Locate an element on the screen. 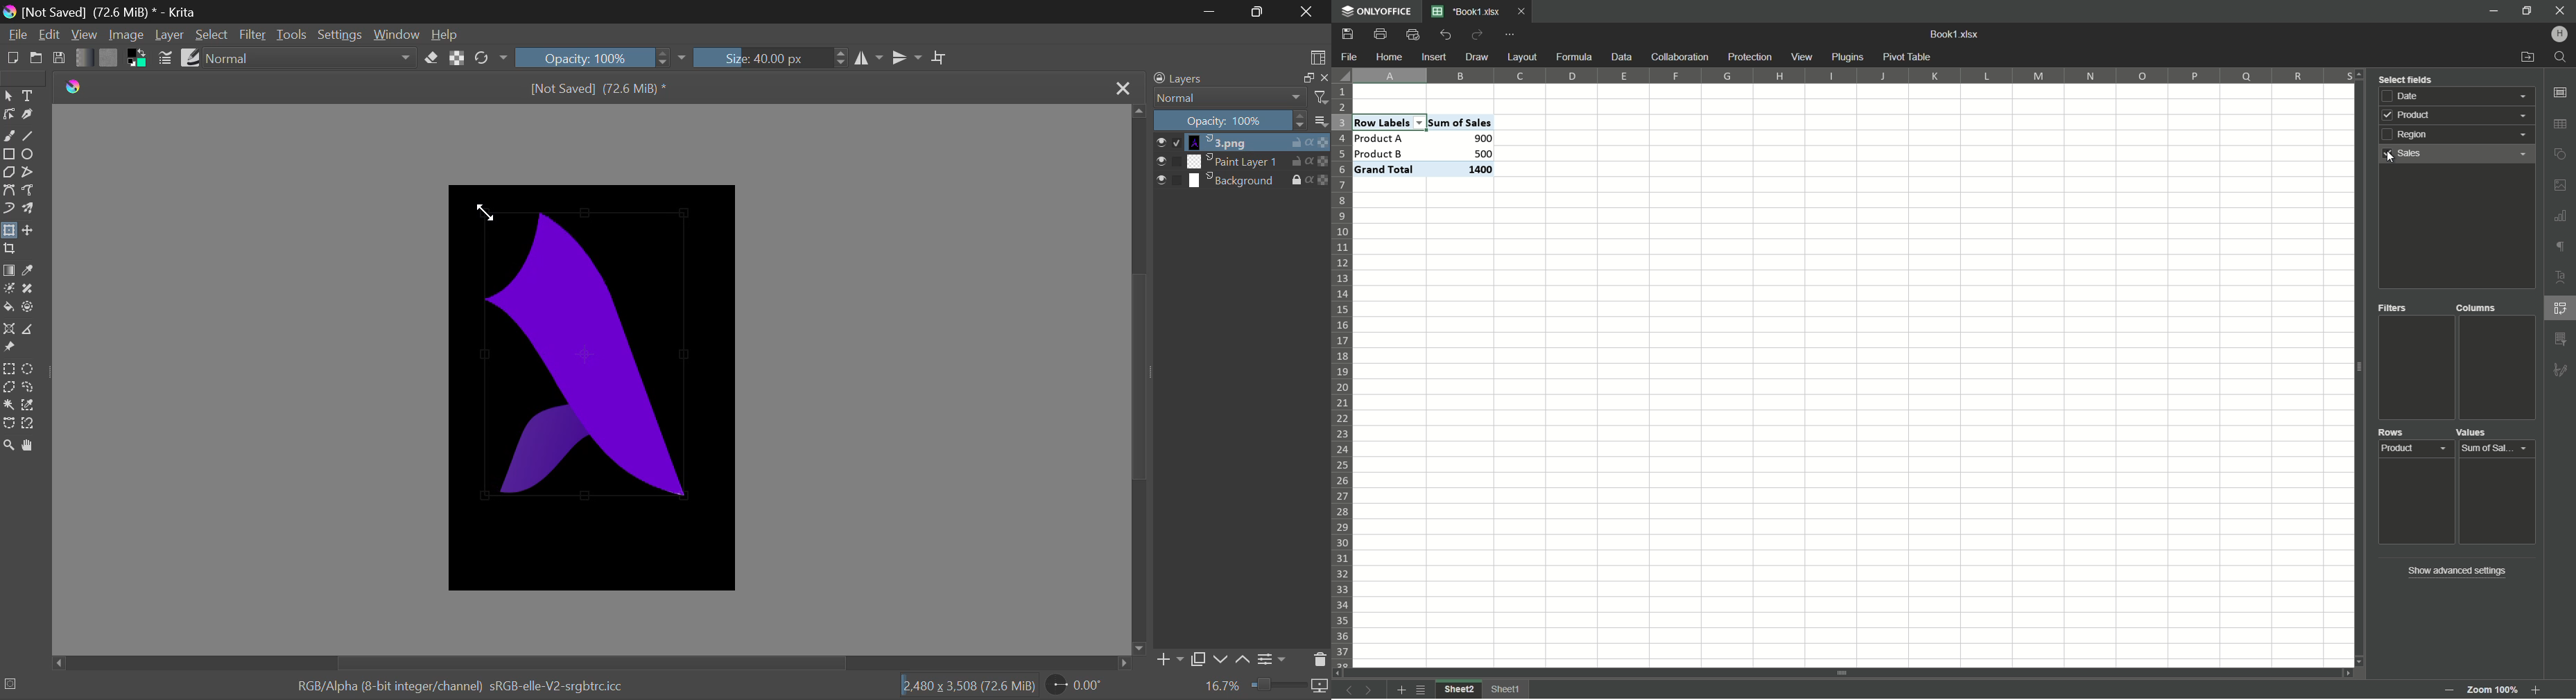 The width and height of the screenshot is (2576, 700). Image Selection Edited is located at coordinates (594, 356).